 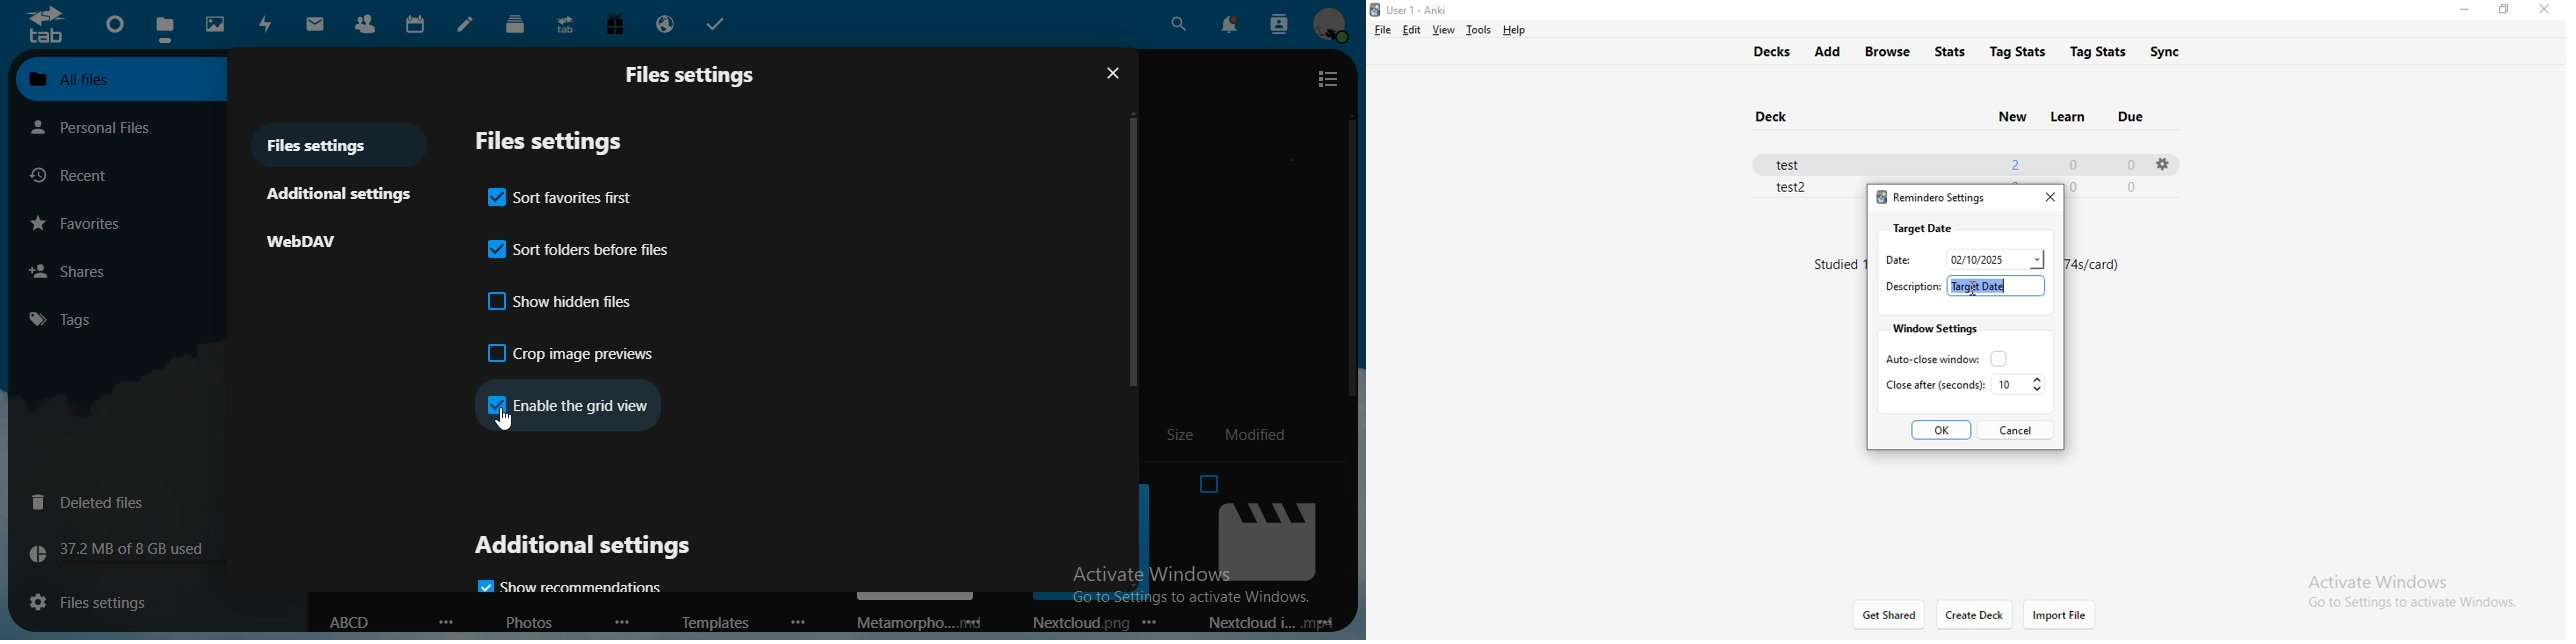 I want to click on more options, so click(x=622, y=623).